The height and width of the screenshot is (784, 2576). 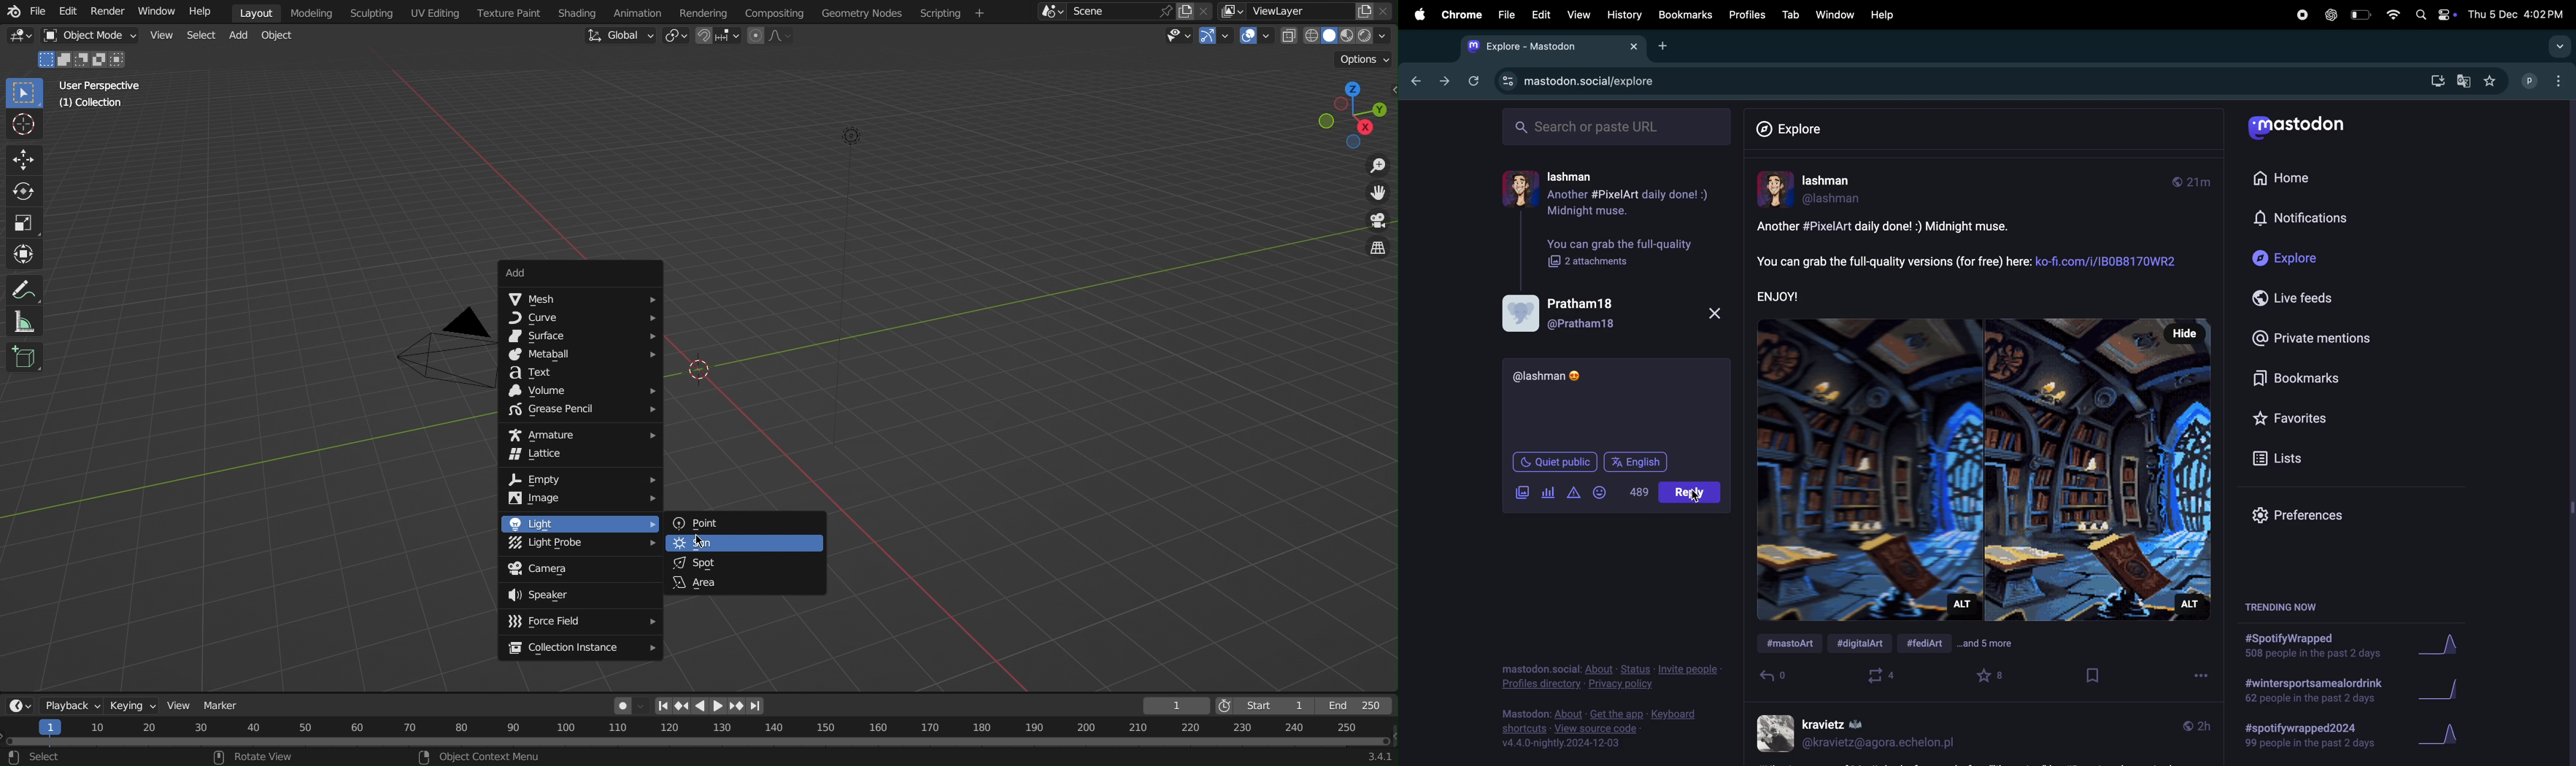 What do you see at coordinates (21, 38) in the screenshot?
I see `Editor Types` at bounding box center [21, 38].